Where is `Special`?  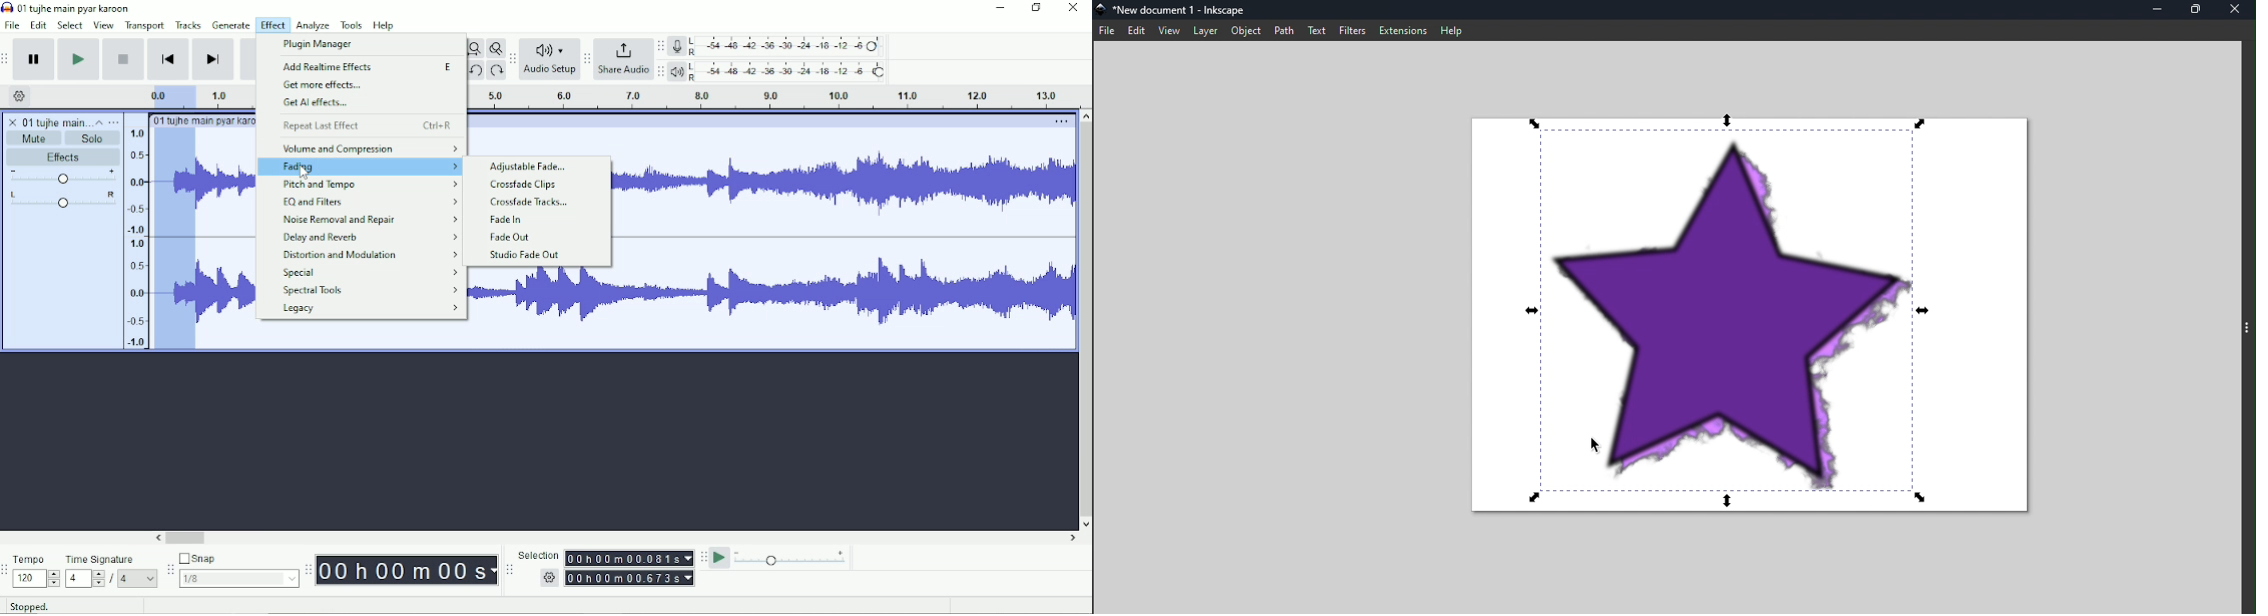 Special is located at coordinates (370, 273).